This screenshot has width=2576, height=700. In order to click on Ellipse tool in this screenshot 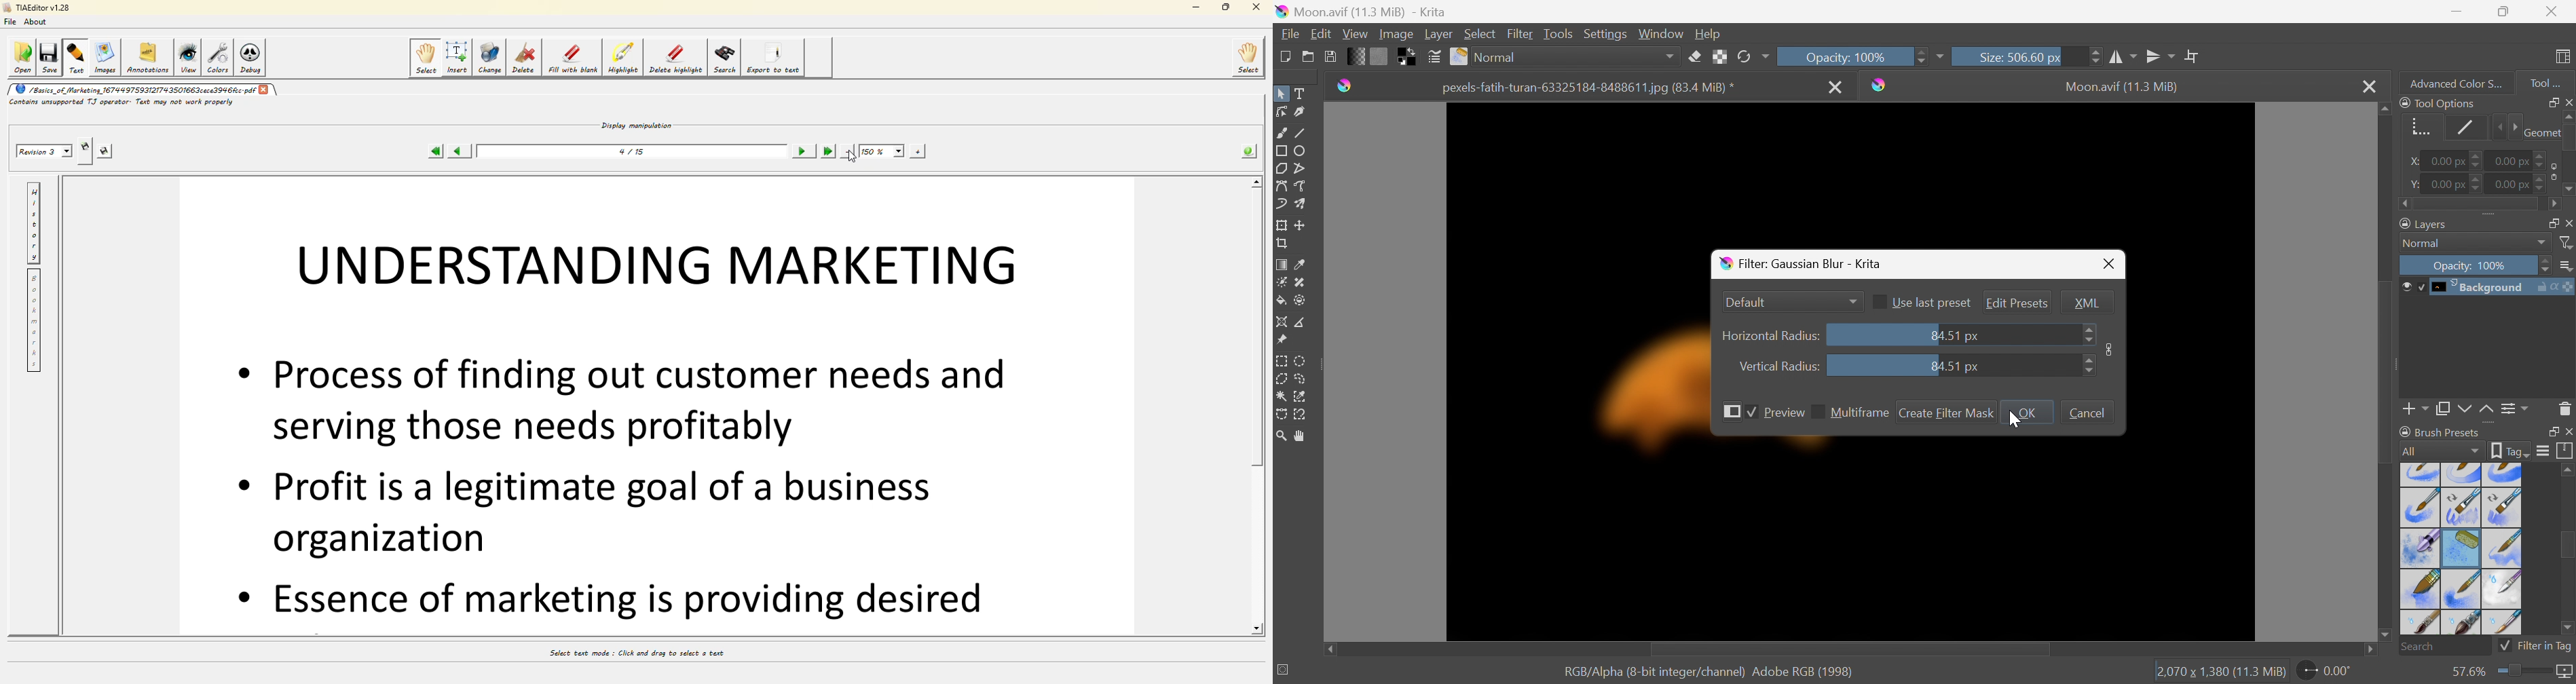, I will do `click(1301, 151)`.